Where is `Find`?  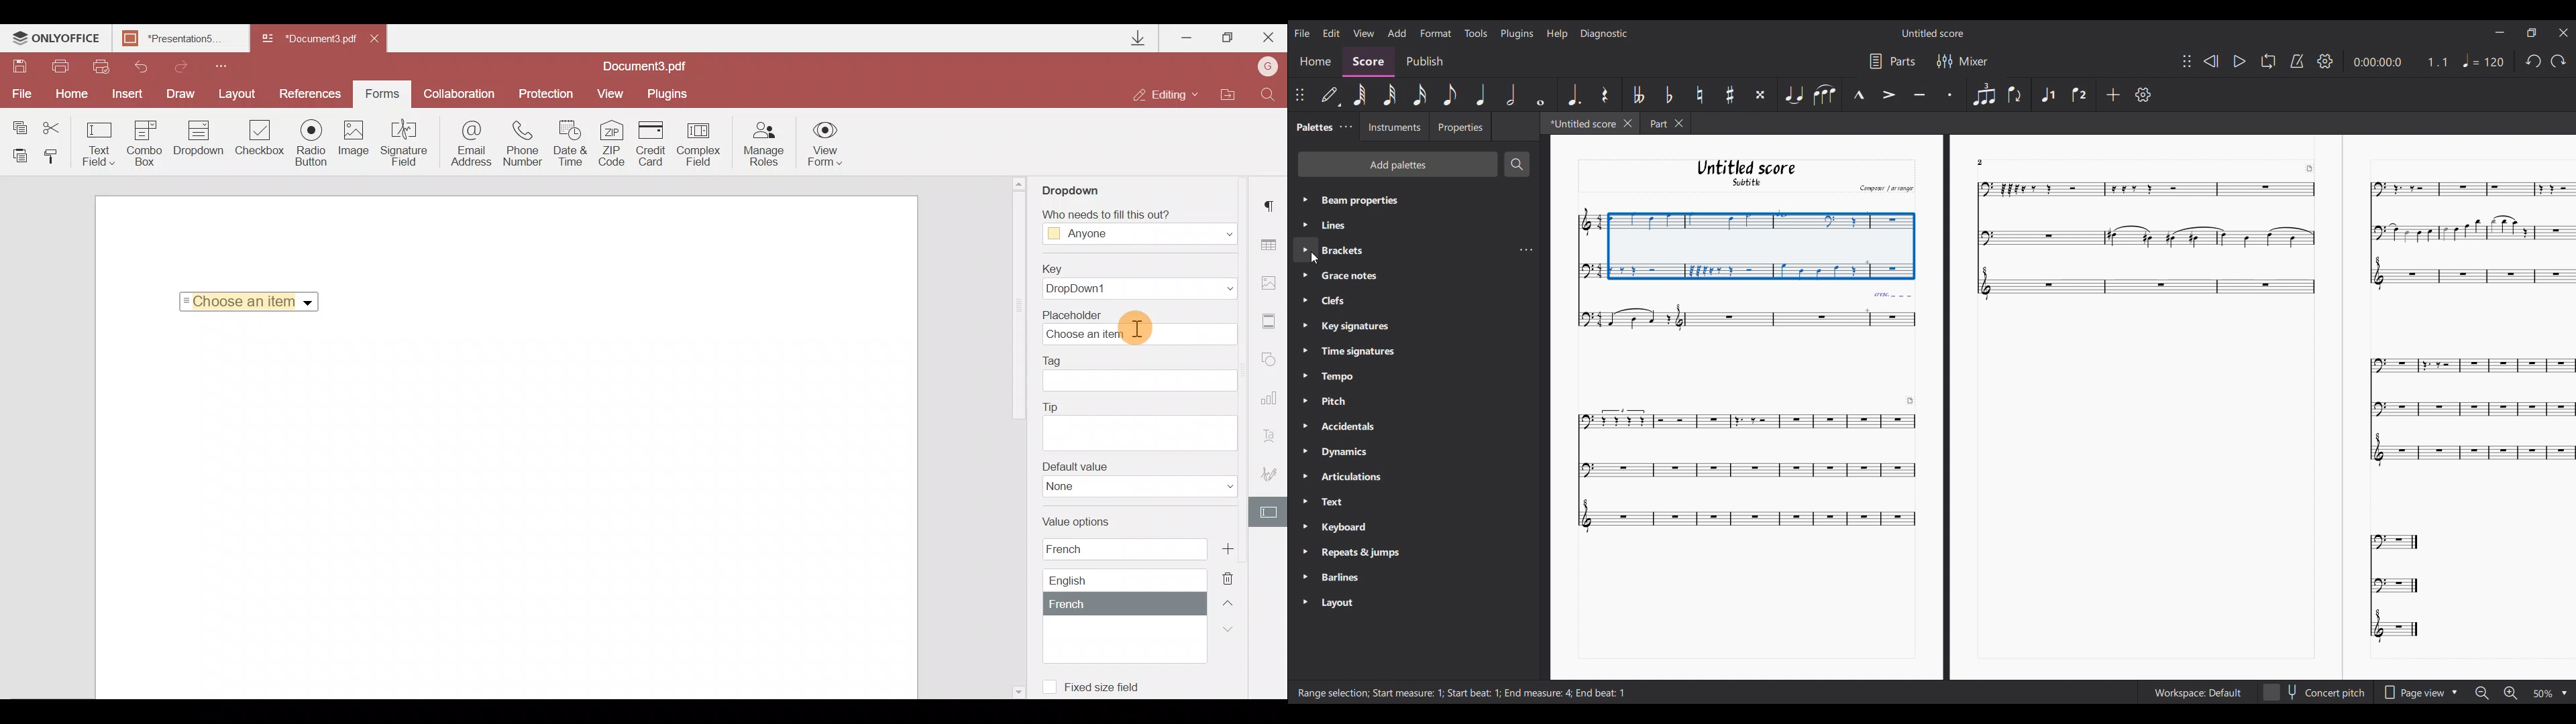
Find is located at coordinates (1269, 93).